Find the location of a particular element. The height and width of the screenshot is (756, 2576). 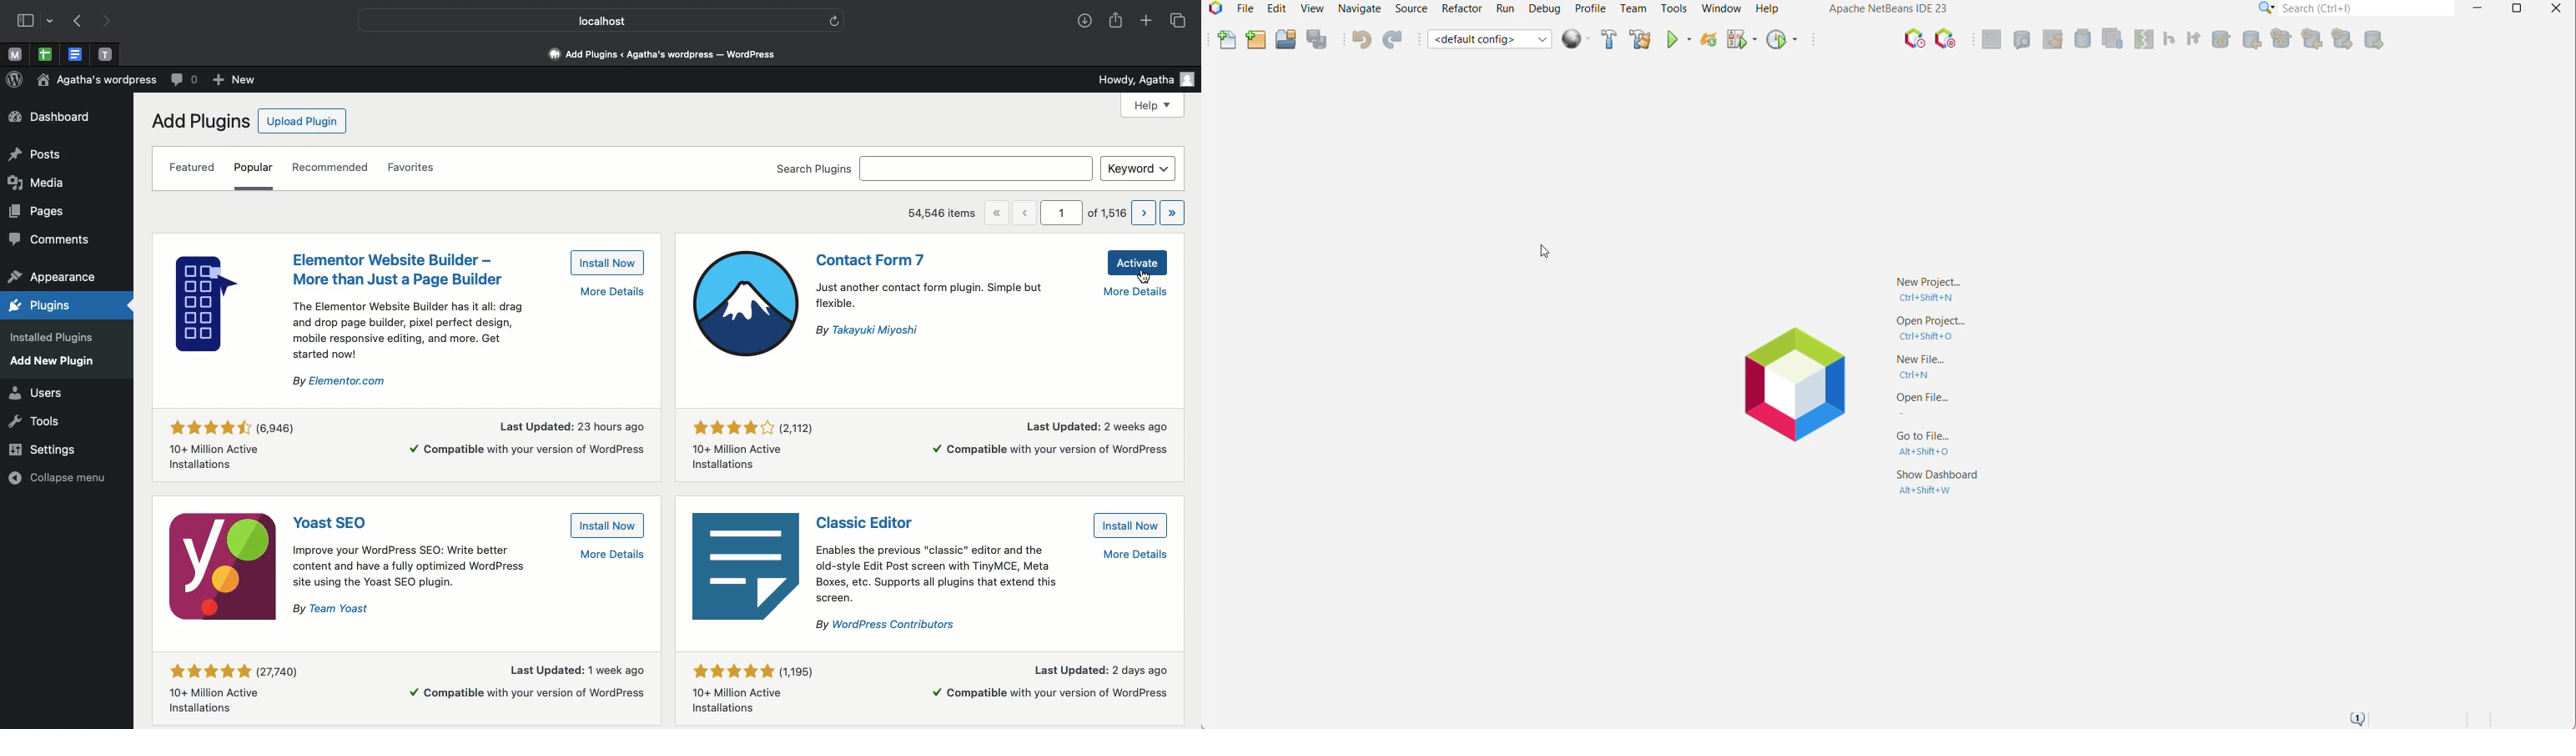

Add new tab is located at coordinates (1146, 21).